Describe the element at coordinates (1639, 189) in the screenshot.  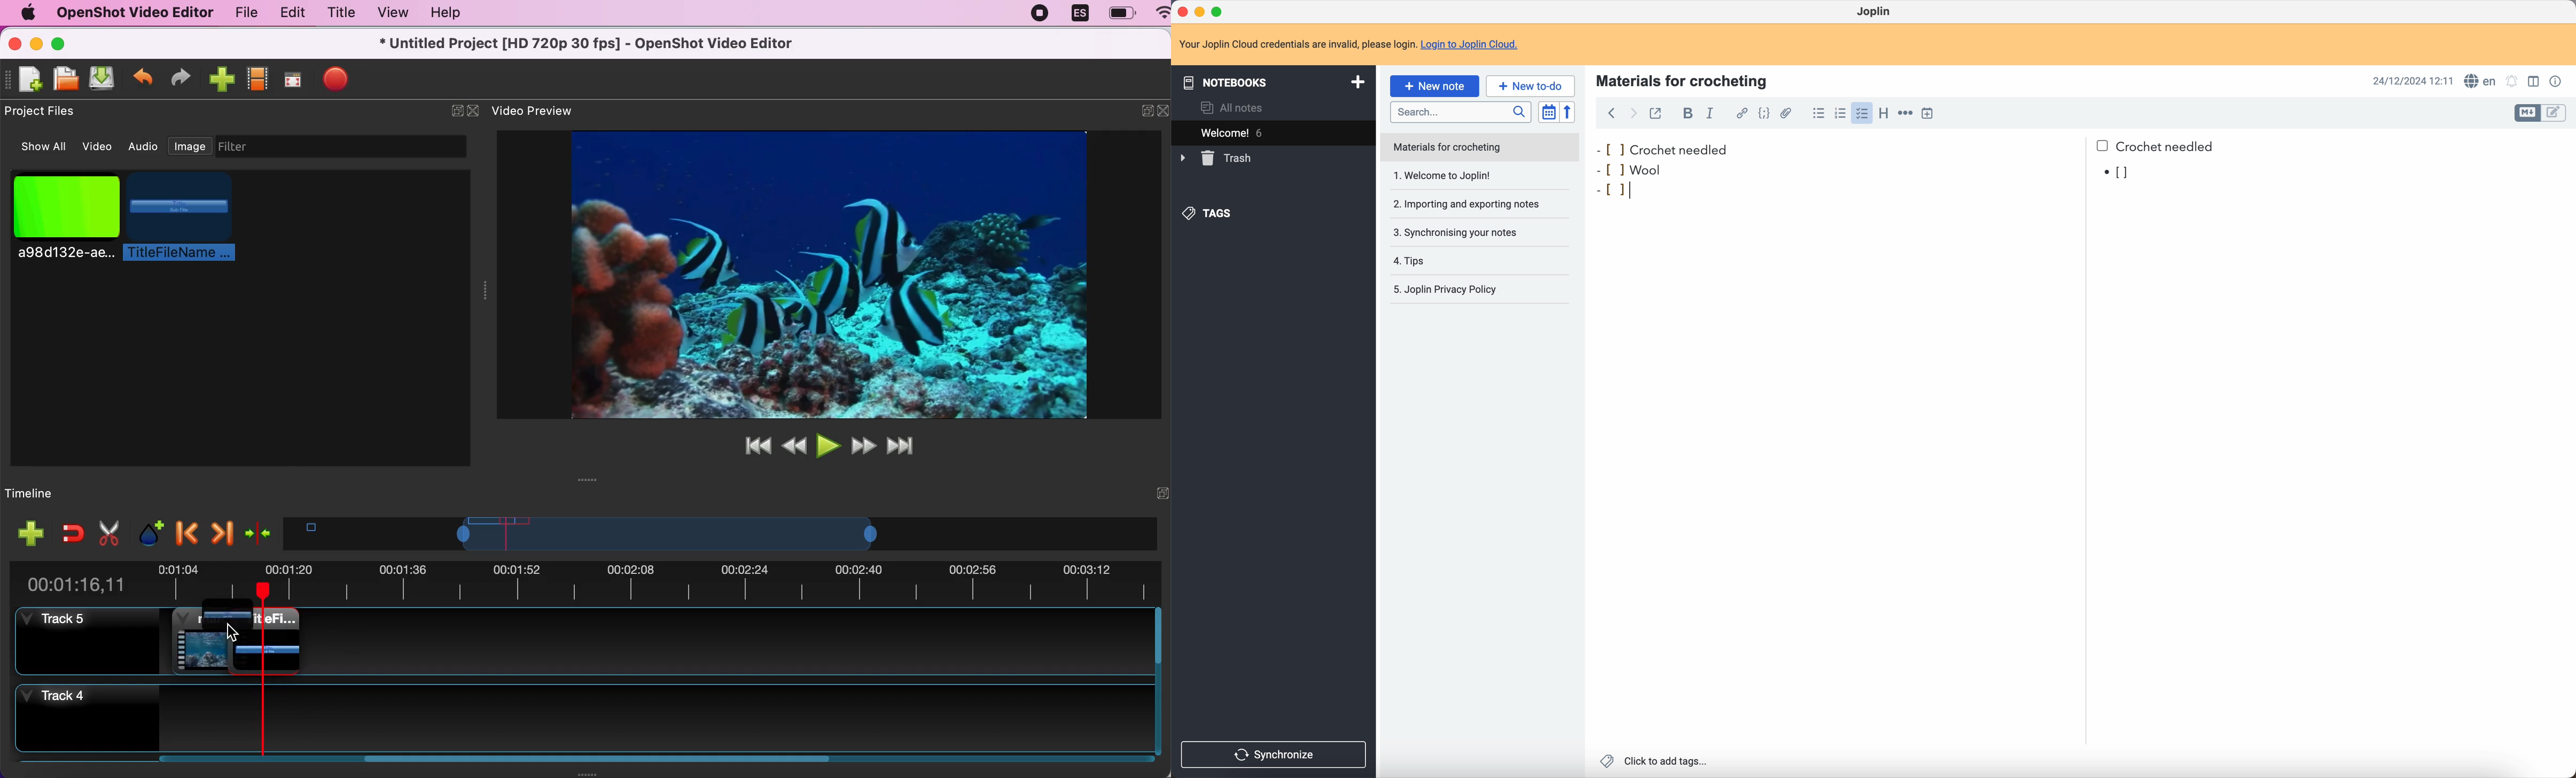
I see `Cursor` at that location.